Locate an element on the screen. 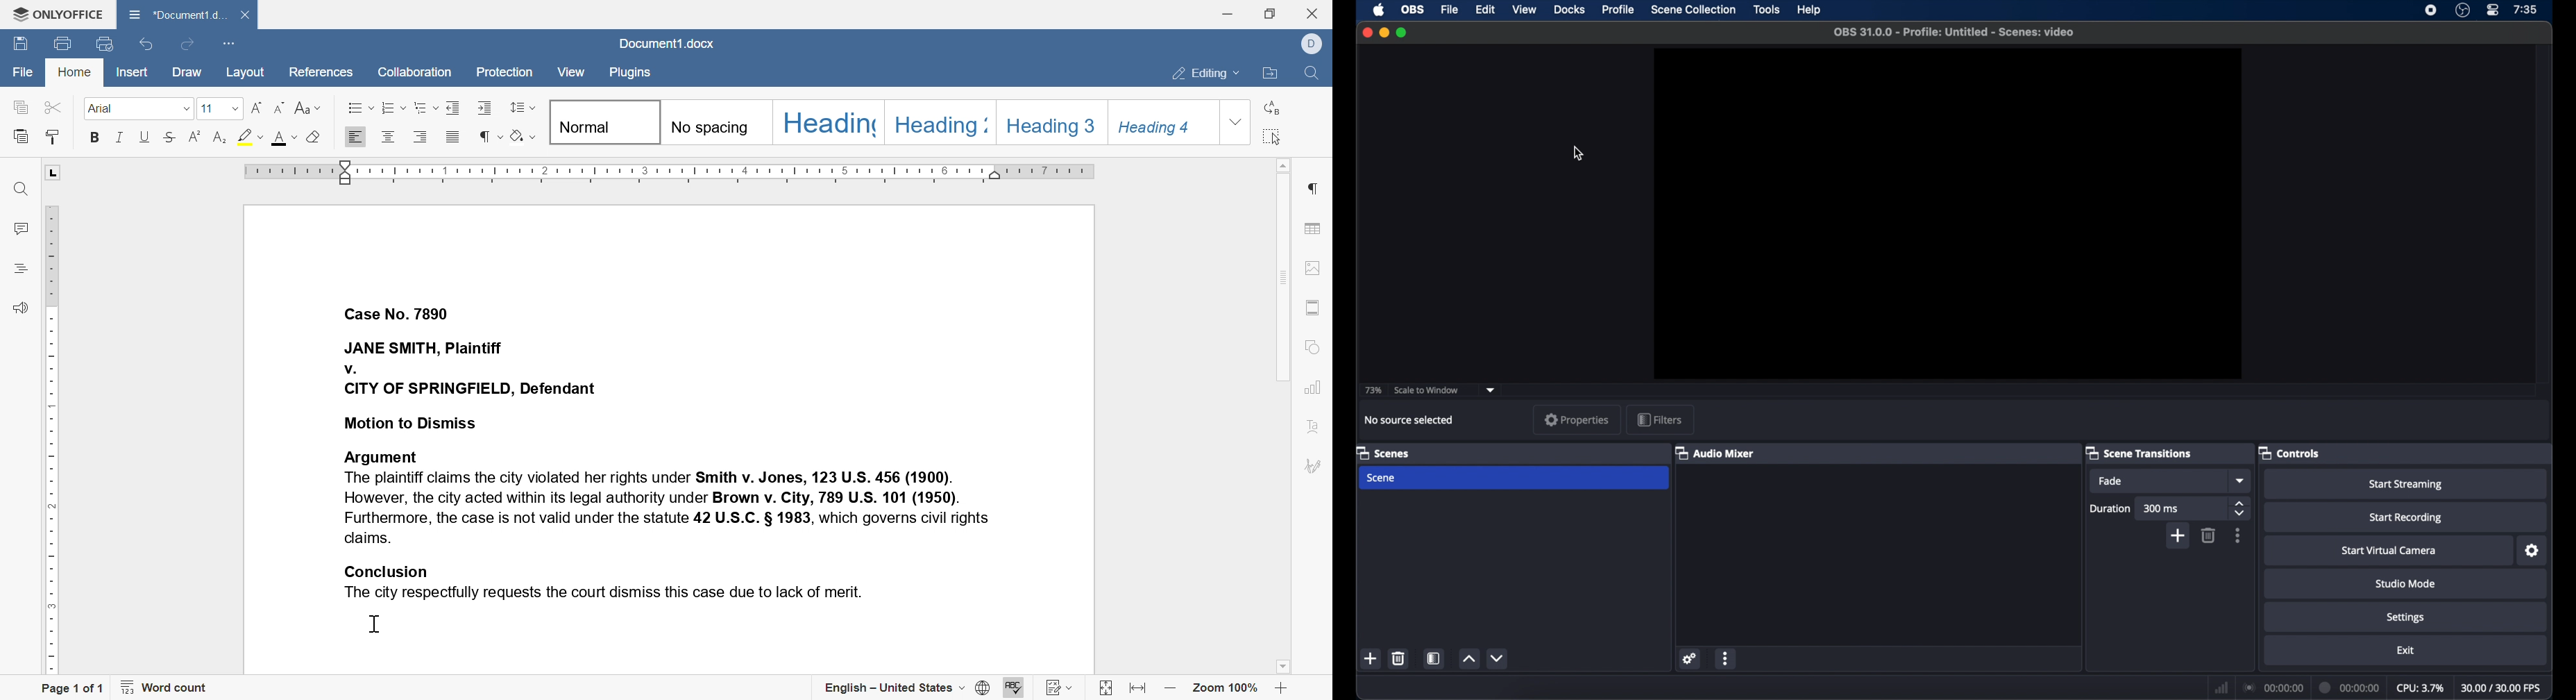 This screenshot has height=700, width=2576. view is located at coordinates (571, 72).